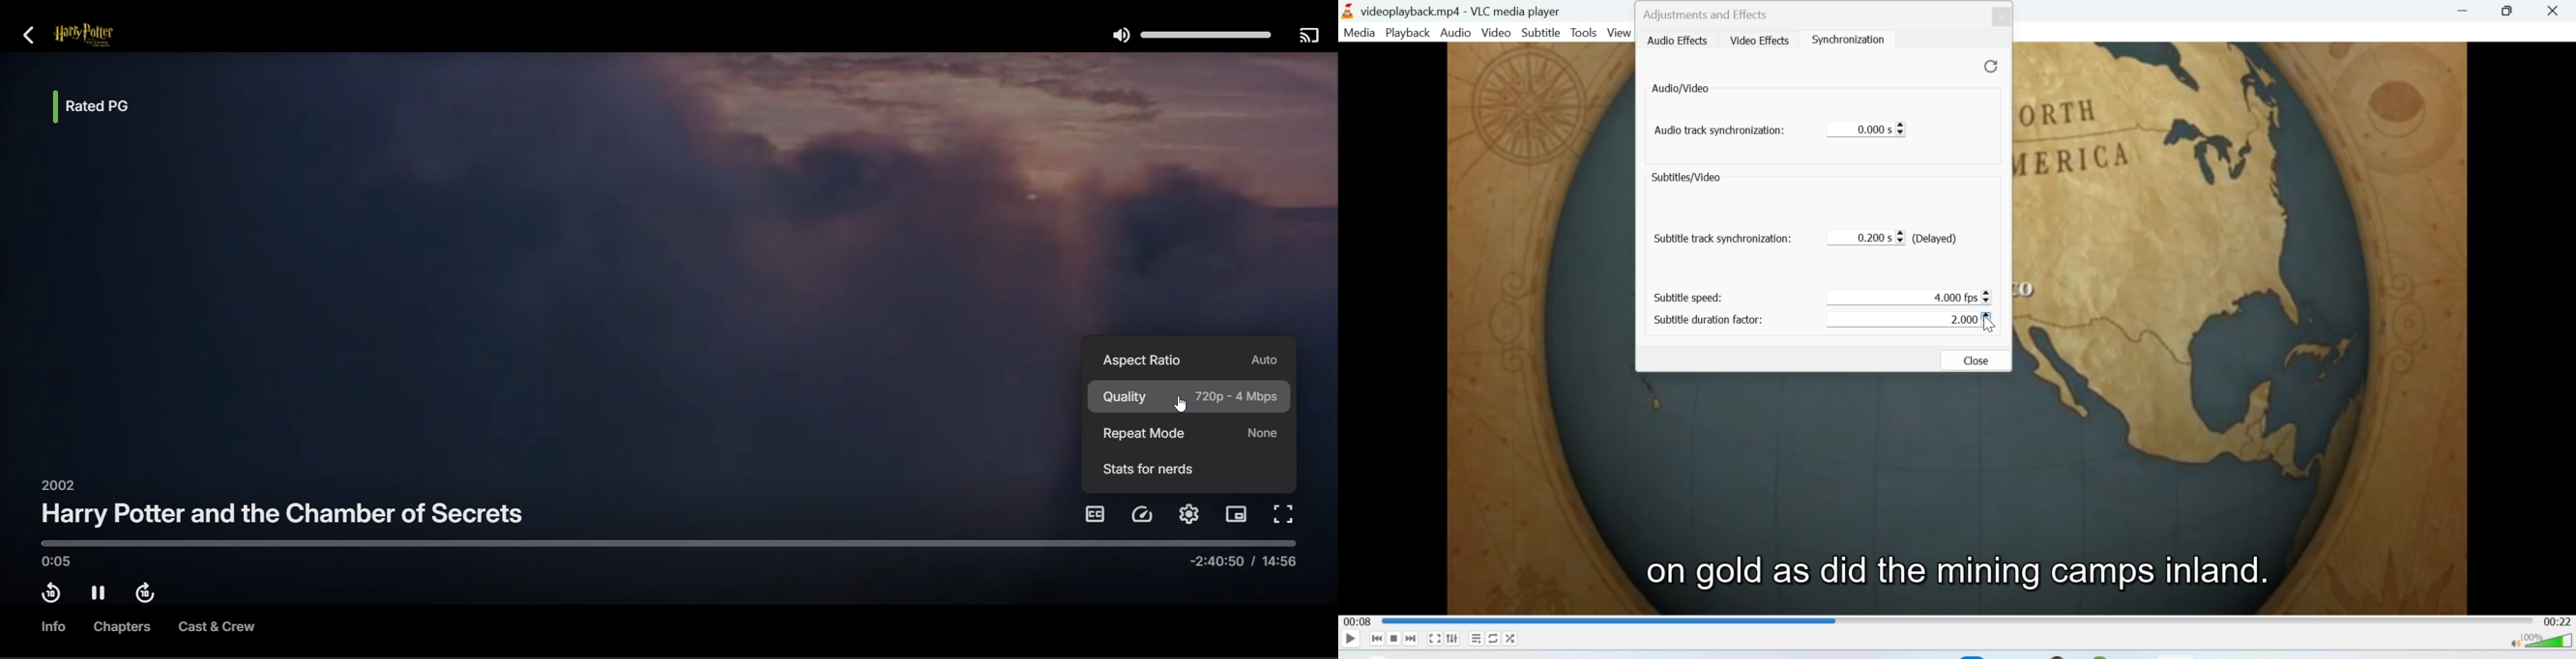 This screenshot has height=672, width=2576. I want to click on 0.000s, so click(1867, 129).